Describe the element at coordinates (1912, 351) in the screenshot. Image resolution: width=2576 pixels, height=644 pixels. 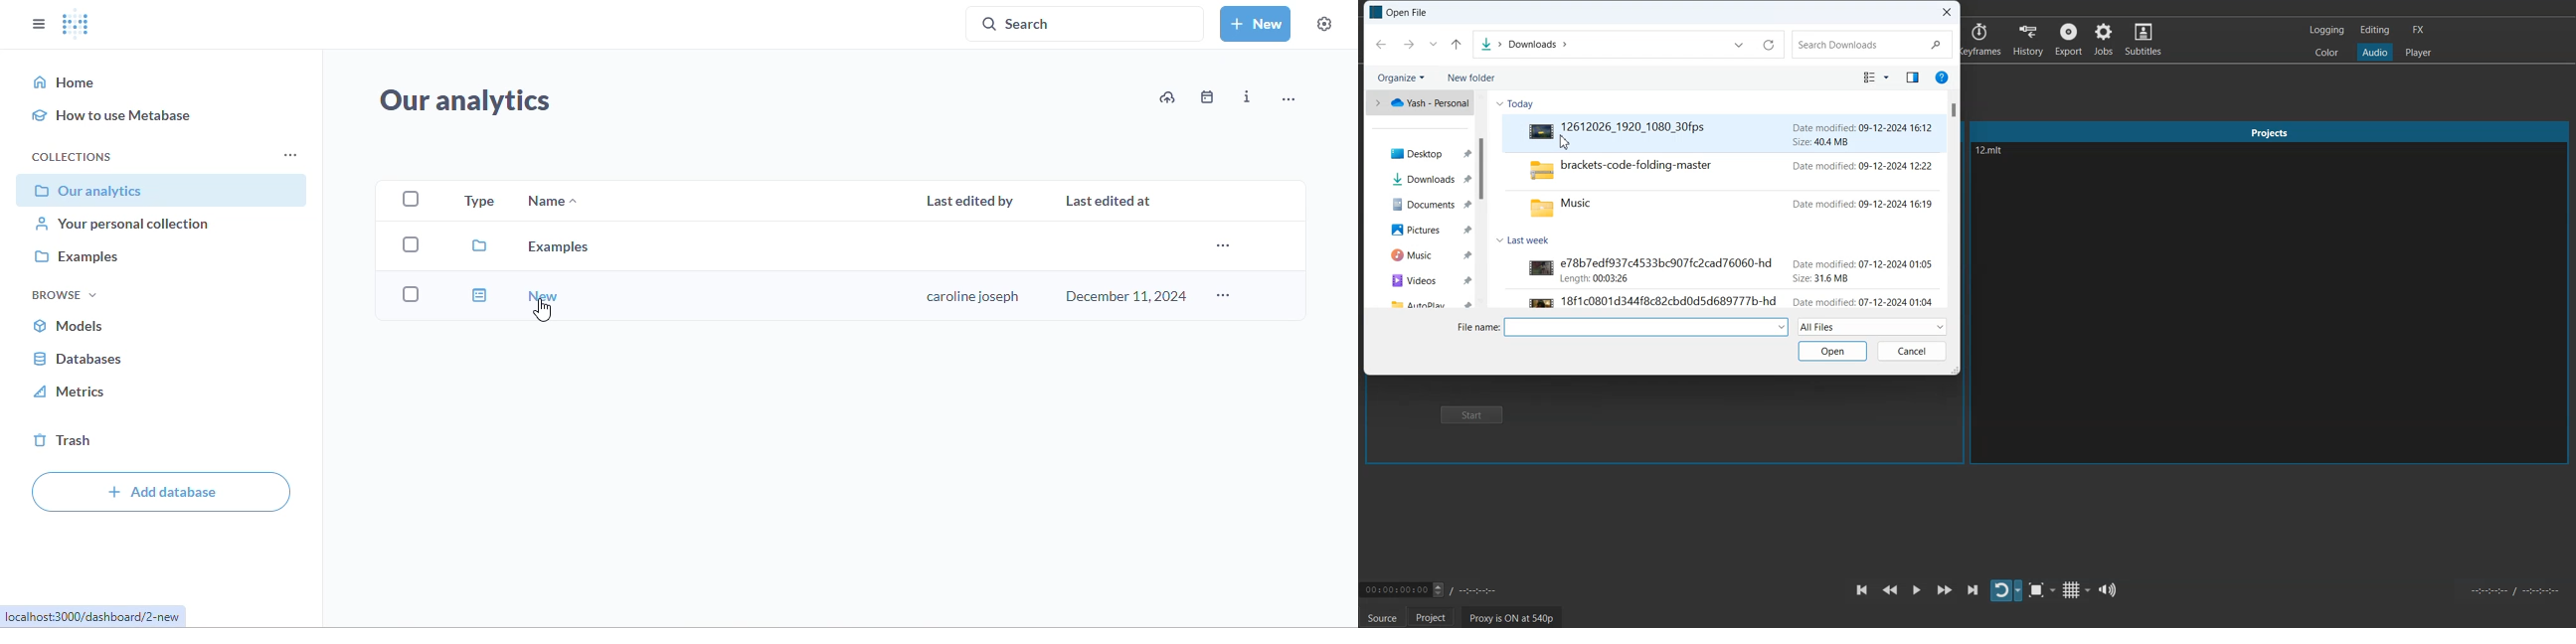
I see `Cancel` at that location.